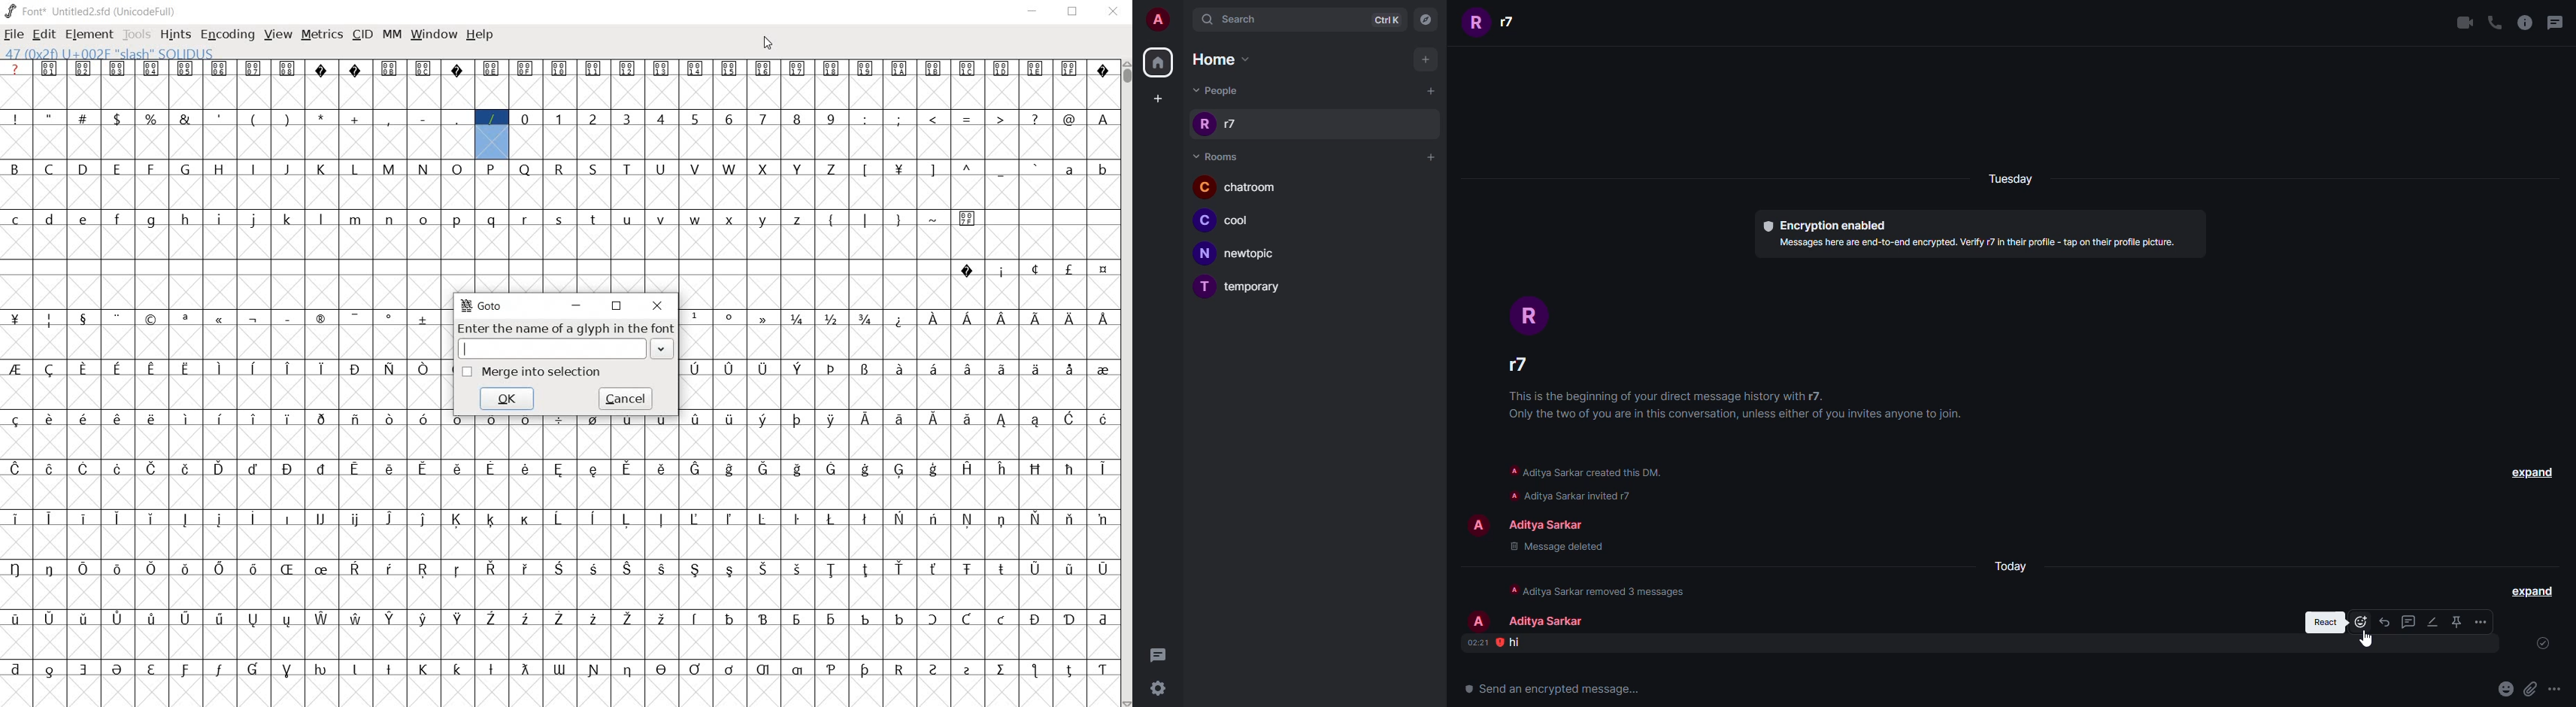 Image resolution: width=2576 pixels, height=728 pixels. Describe the element at coordinates (322, 569) in the screenshot. I see `glyph` at that location.